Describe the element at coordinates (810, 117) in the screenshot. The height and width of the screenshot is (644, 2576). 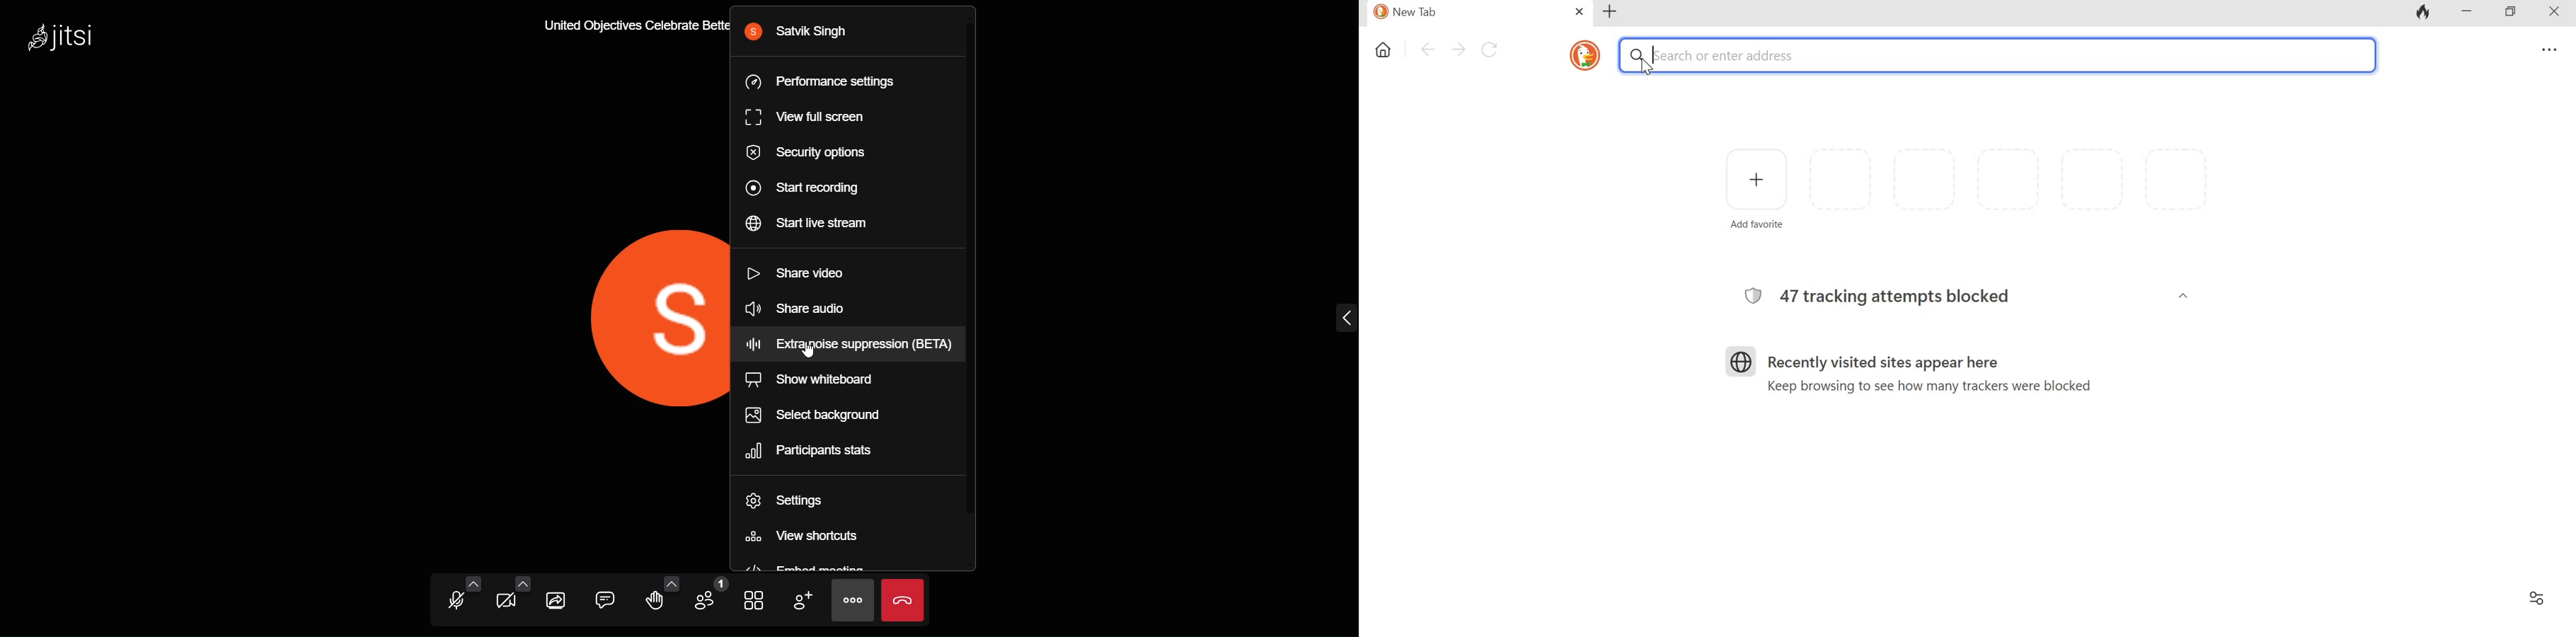
I see `view full screen` at that location.